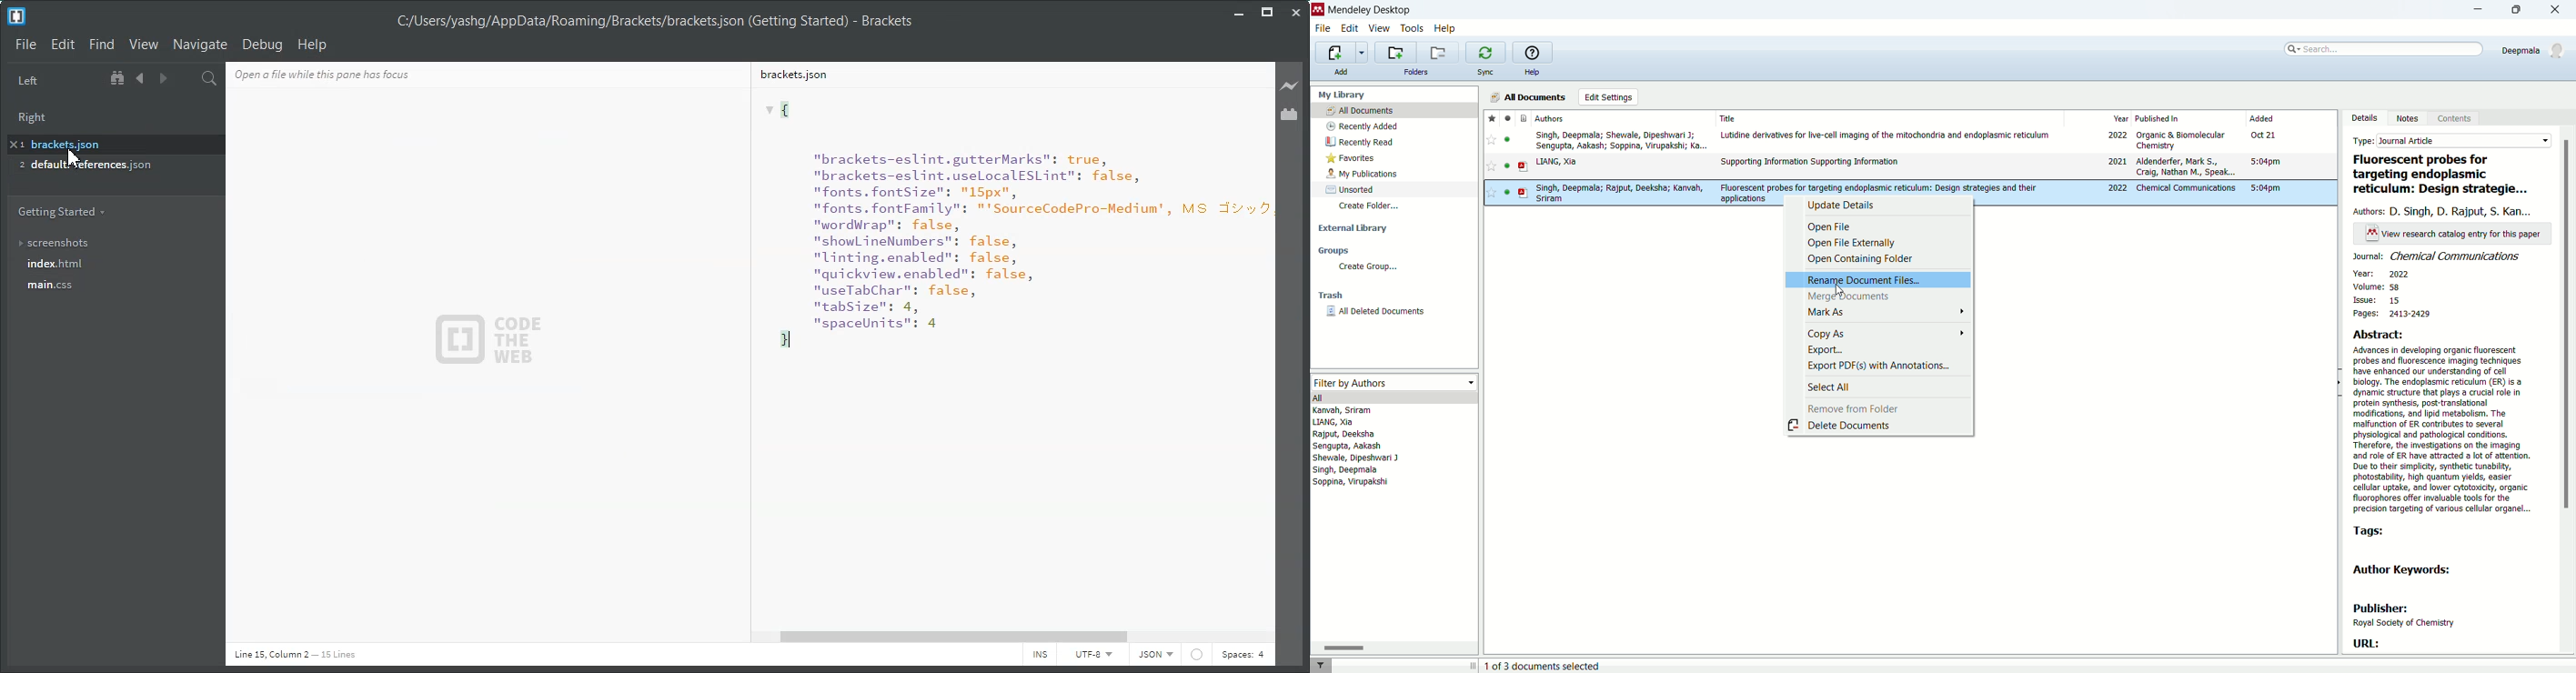  Describe the element at coordinates (1881, 259) in the screenshot. I see `open containing folder` at that location.